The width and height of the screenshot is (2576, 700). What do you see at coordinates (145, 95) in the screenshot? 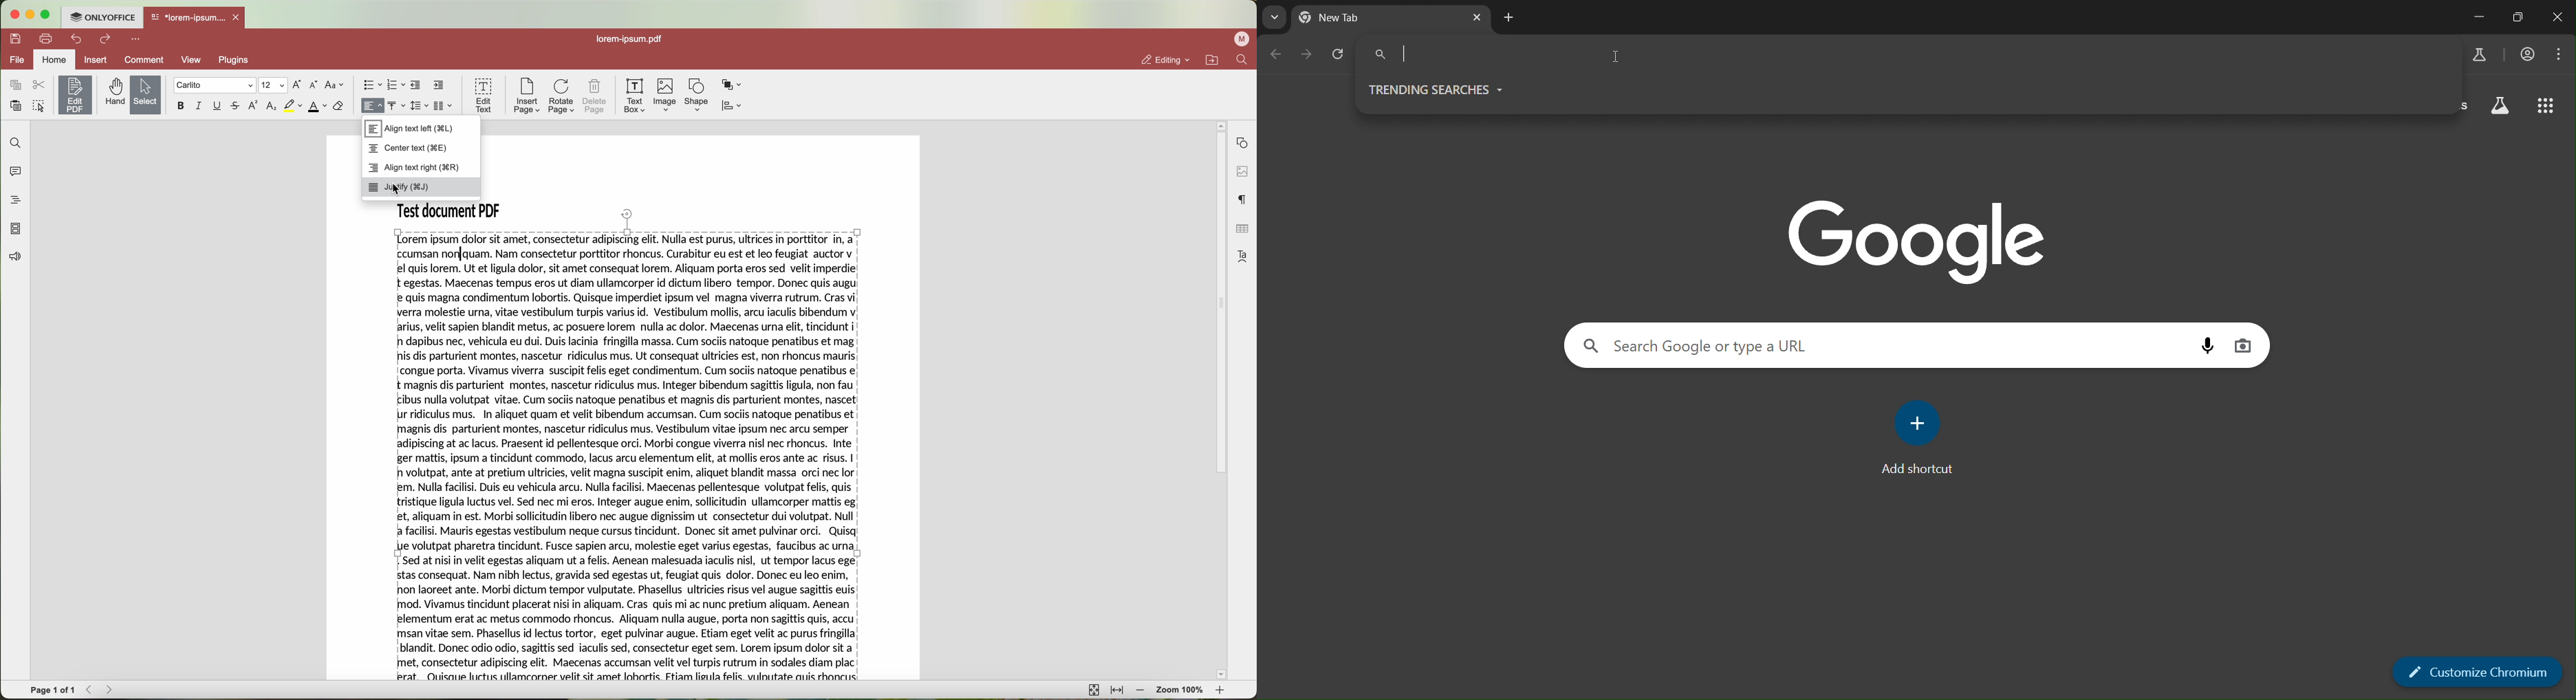
I see `Select` at bounding box center [145, 95].